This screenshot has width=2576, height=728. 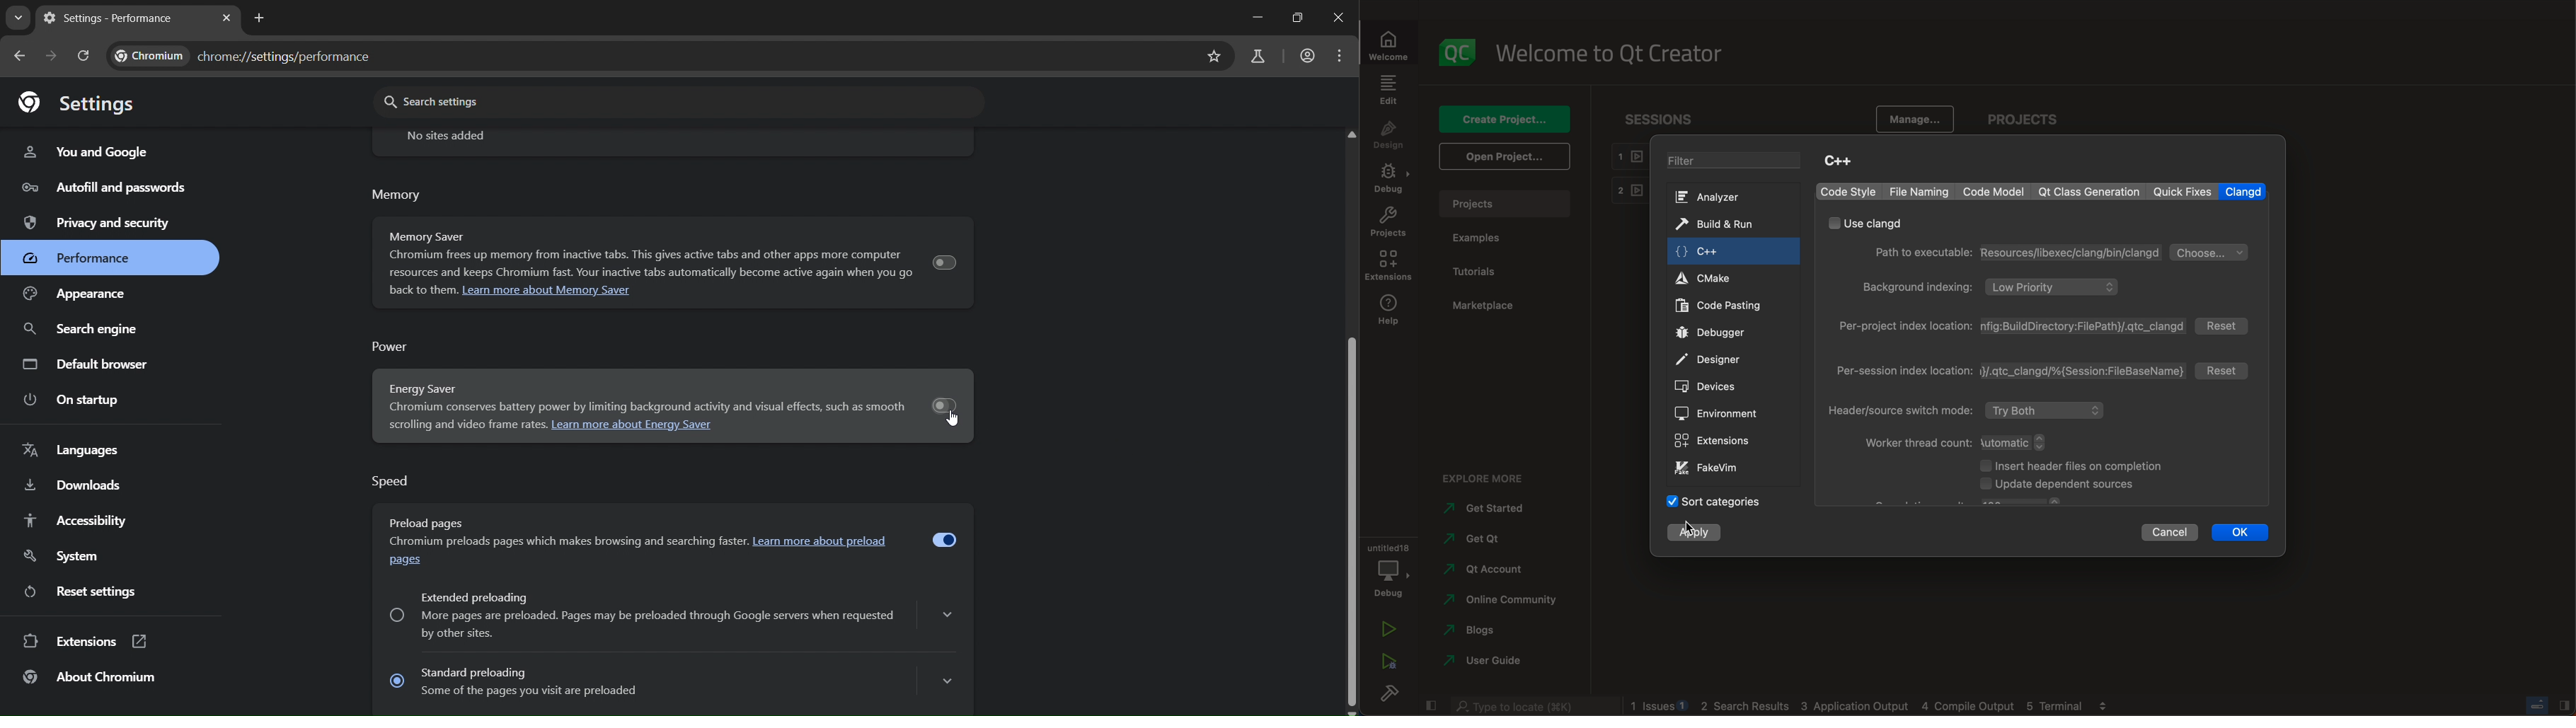 I want to click on reload, so click(x=88, y=55).